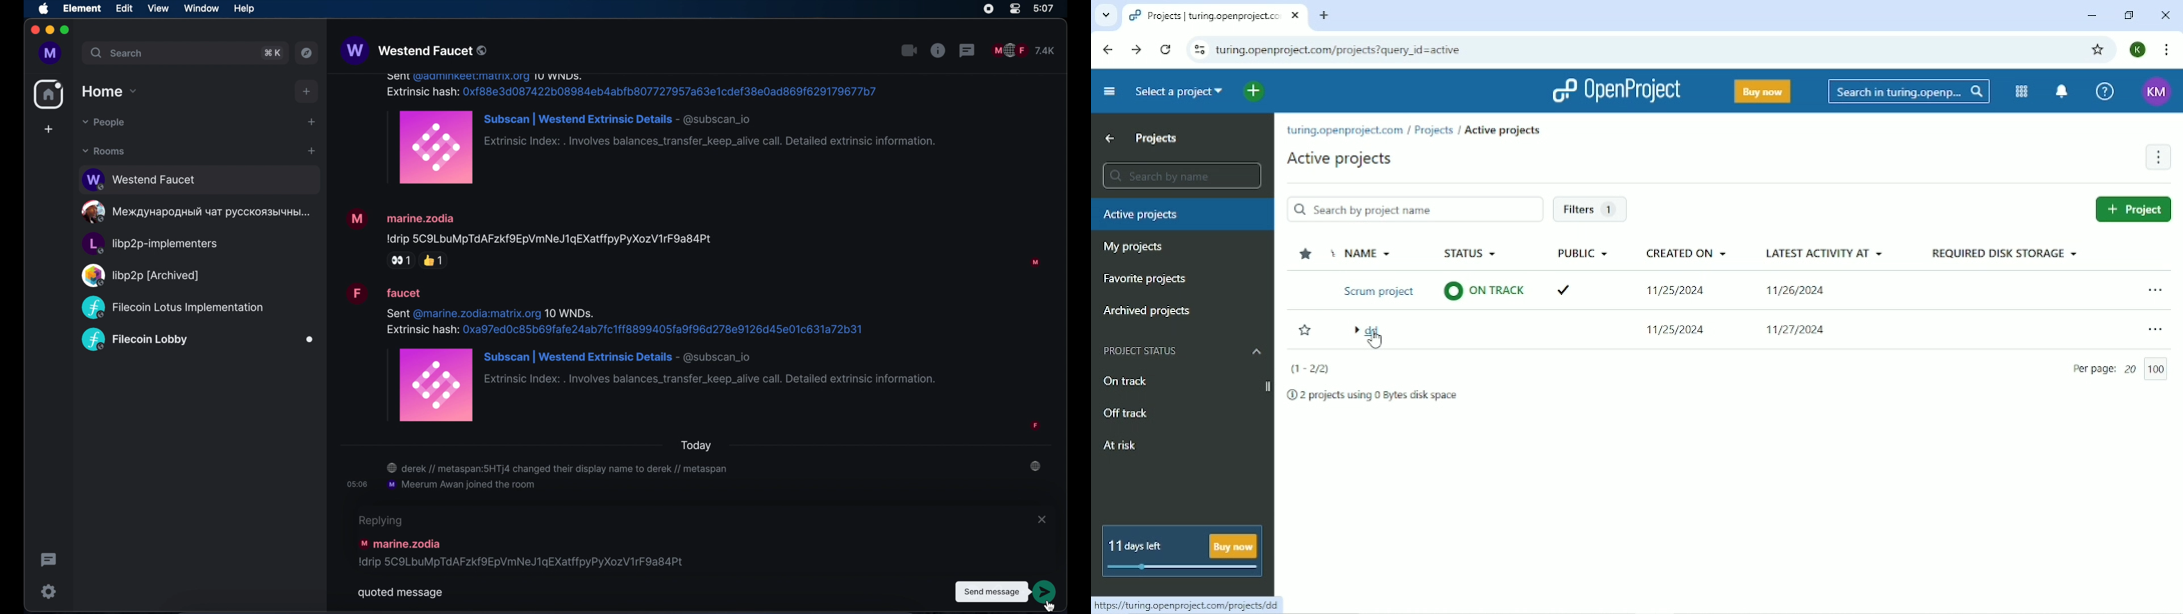 The image size is (2184, 616). What do you see at coordinates (2165, 49) in the screenshot?
I see `Customize and control google chrome` at bounding box center [2165, 49].